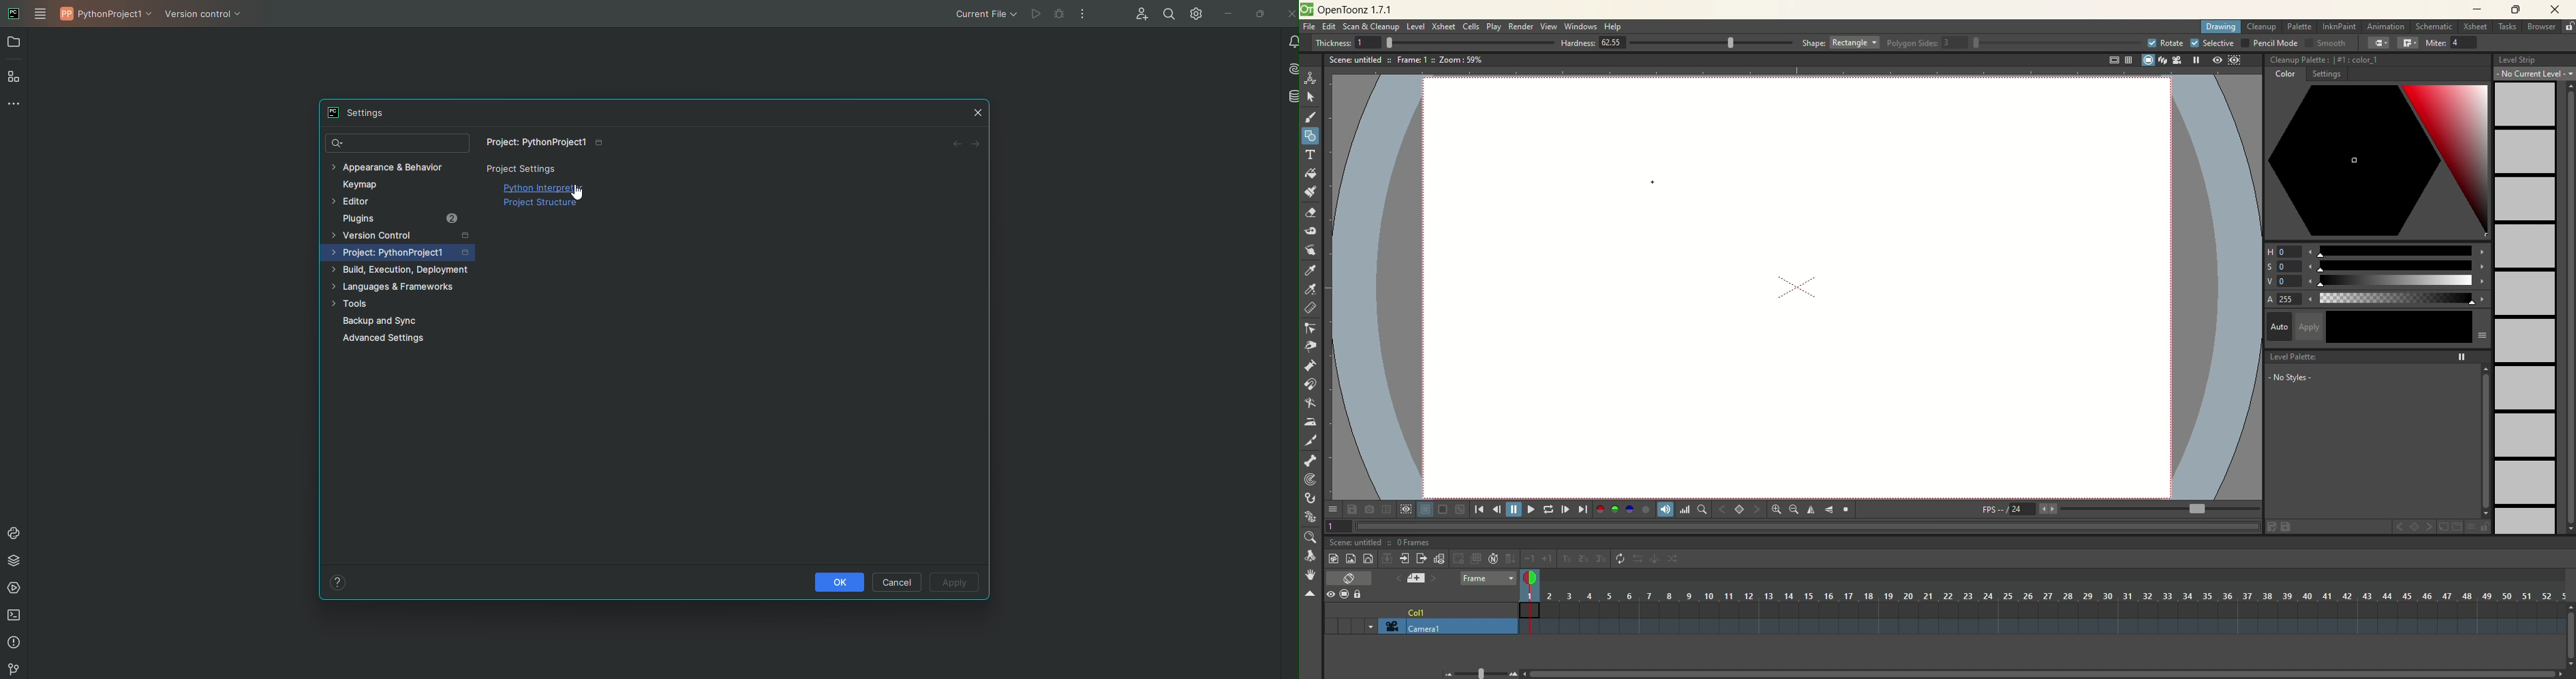  Describe the element at coordinates (1443, 510) in the screenshot. I see `black background` at that location.